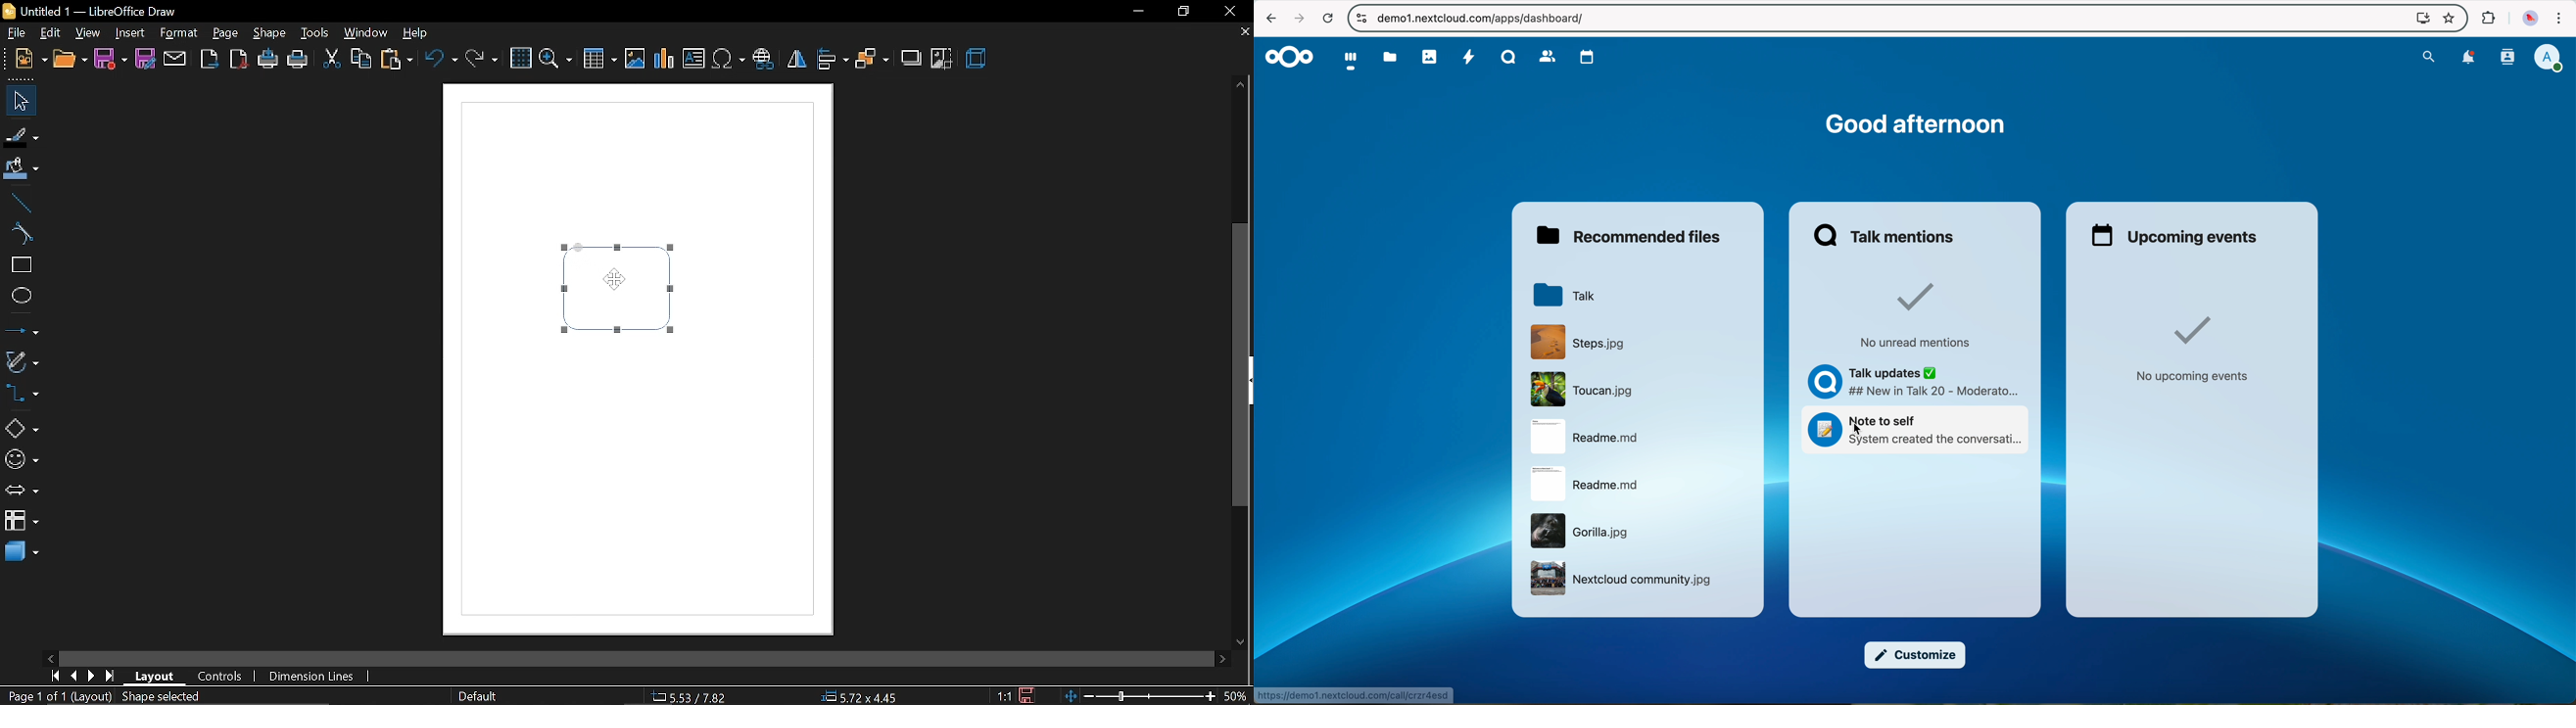 The image size is (2576, 728). Describe the element at coordinates (331, 61) in the screenshot. I see `cut ` at that location.